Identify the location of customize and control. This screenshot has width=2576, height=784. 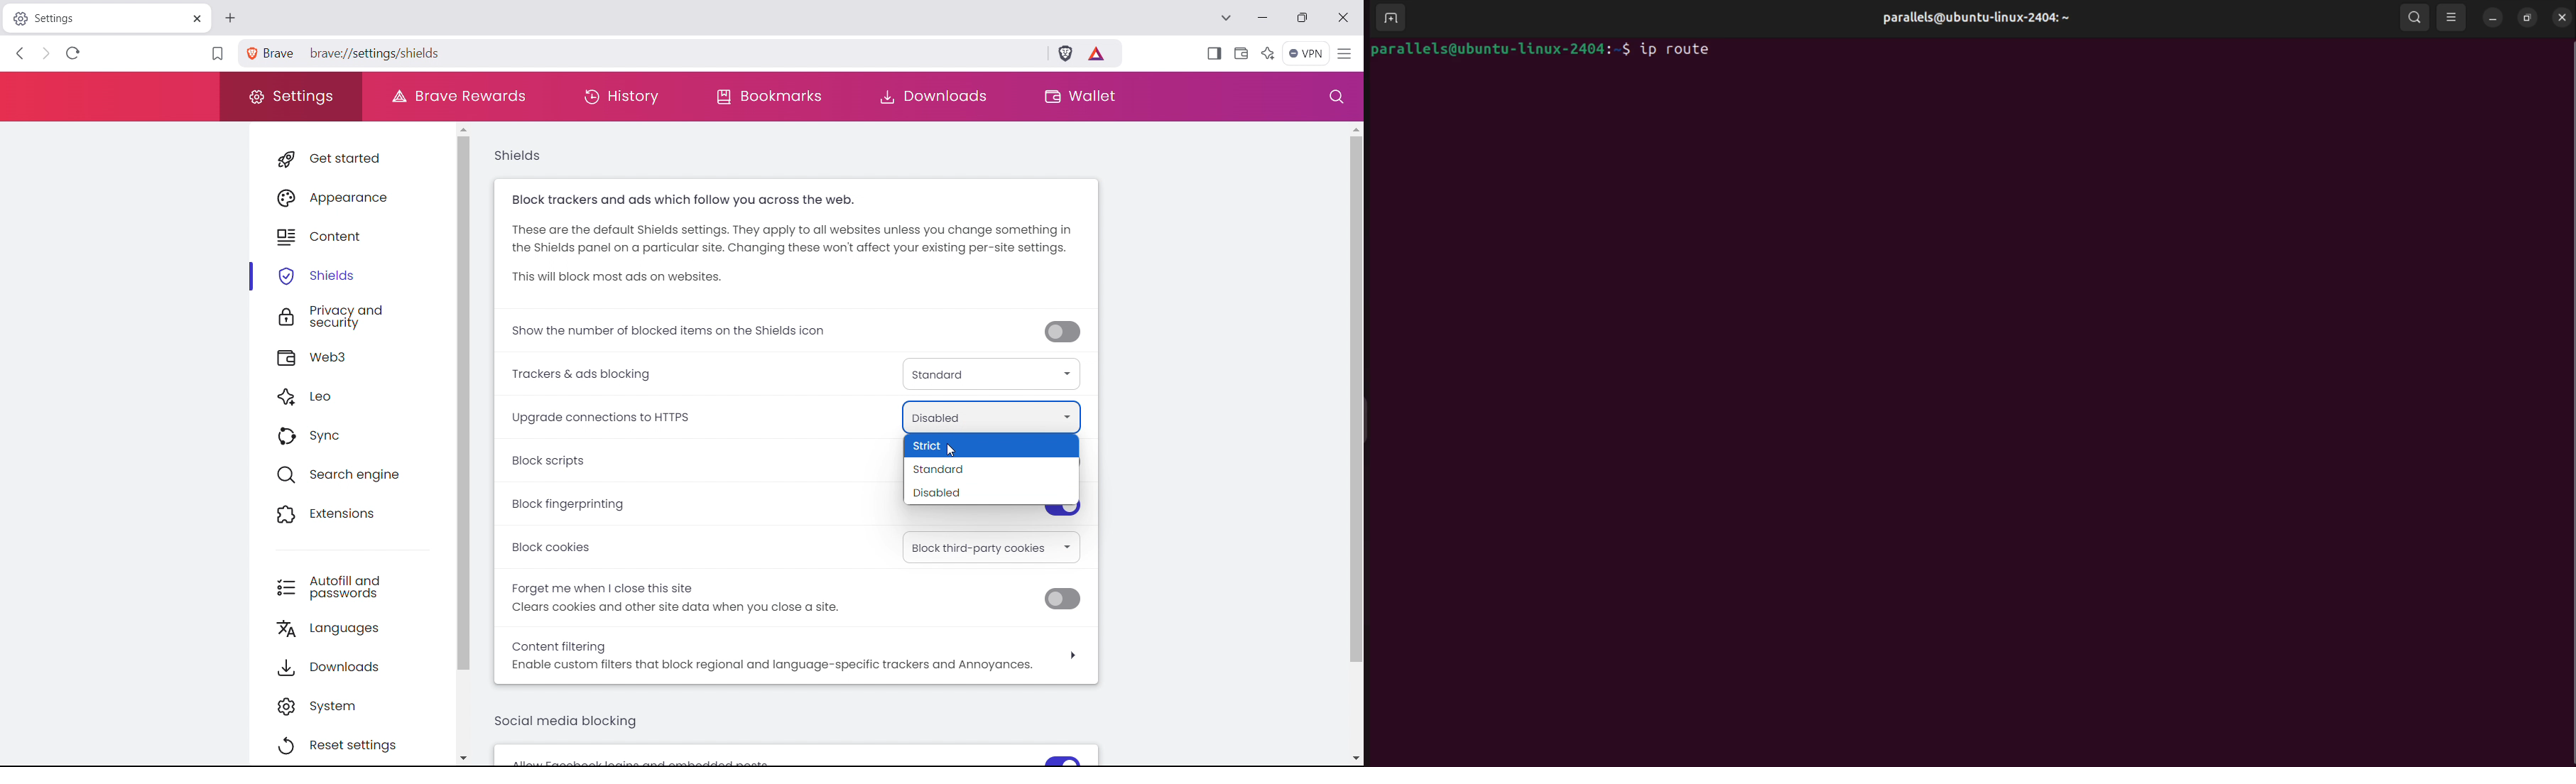
(1345, 55).